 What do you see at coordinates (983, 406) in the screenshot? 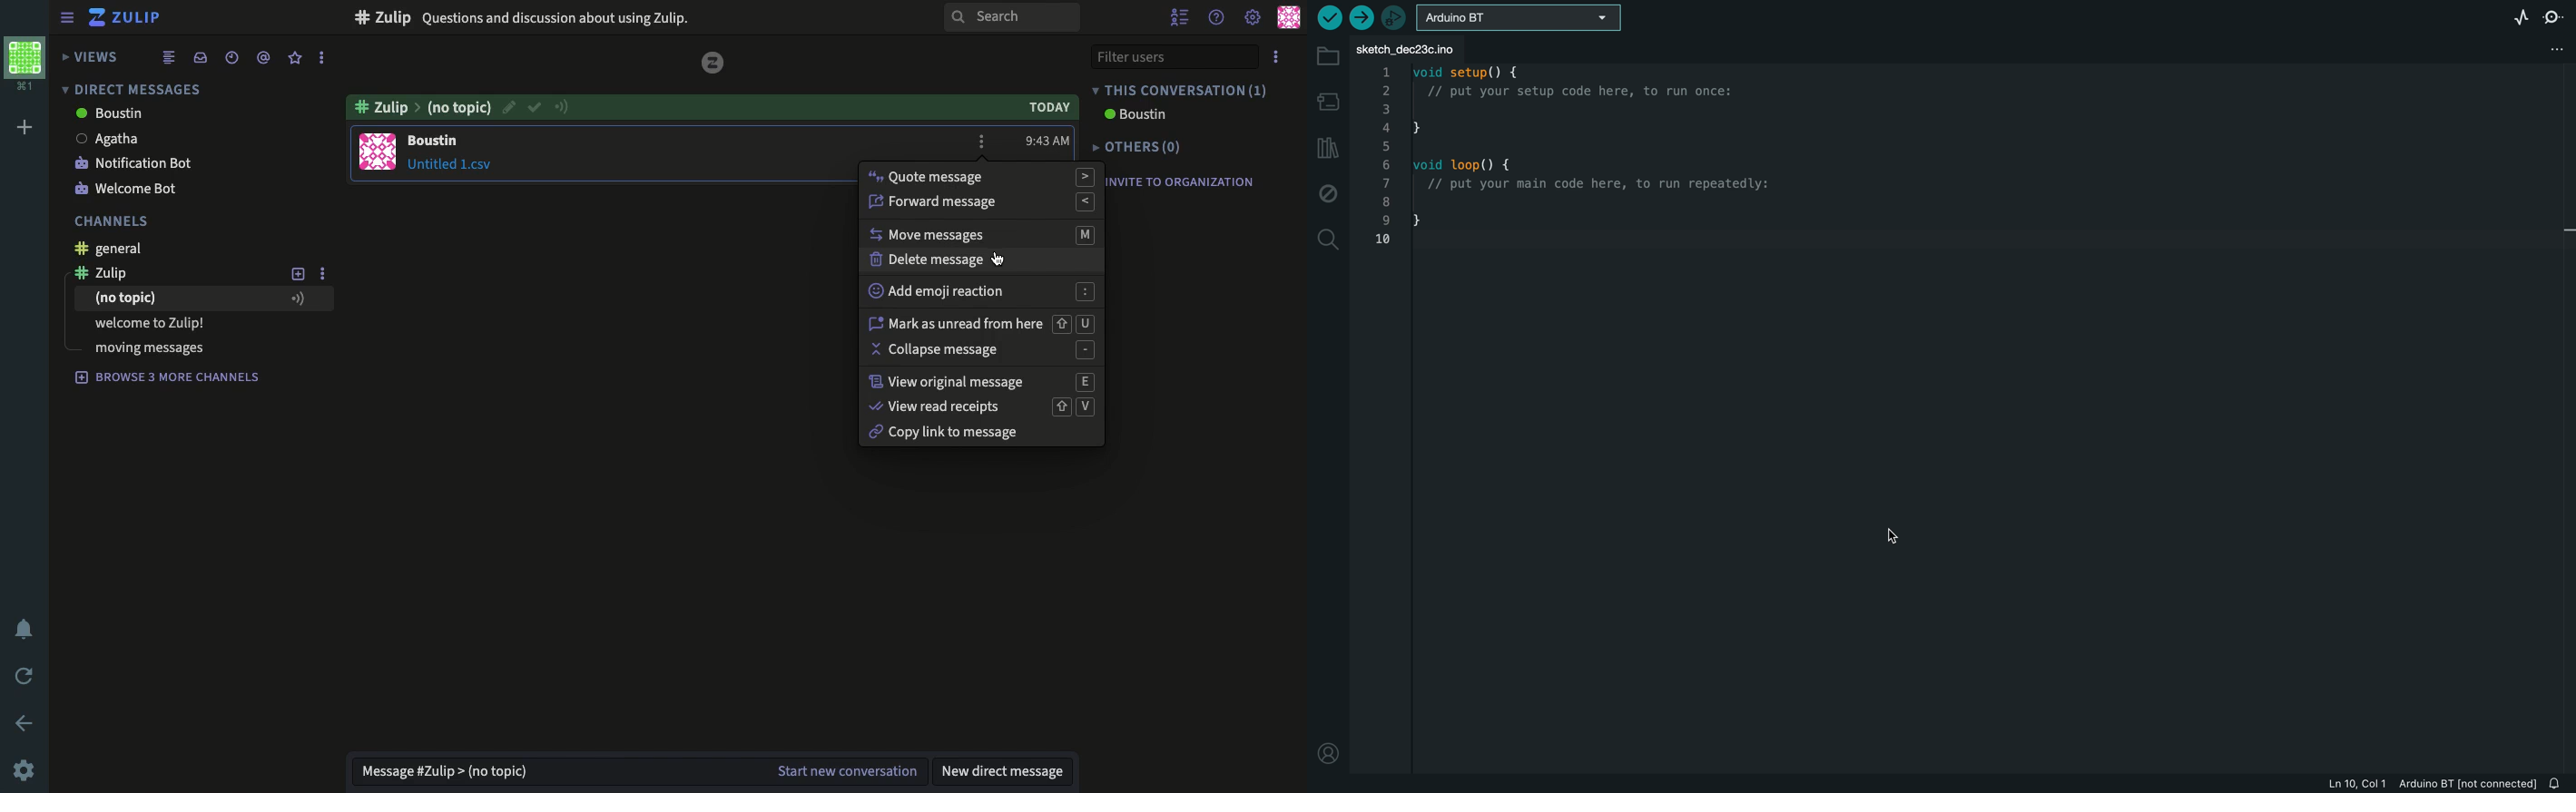
I see `view read receipts` at bounding box center [983, 406].